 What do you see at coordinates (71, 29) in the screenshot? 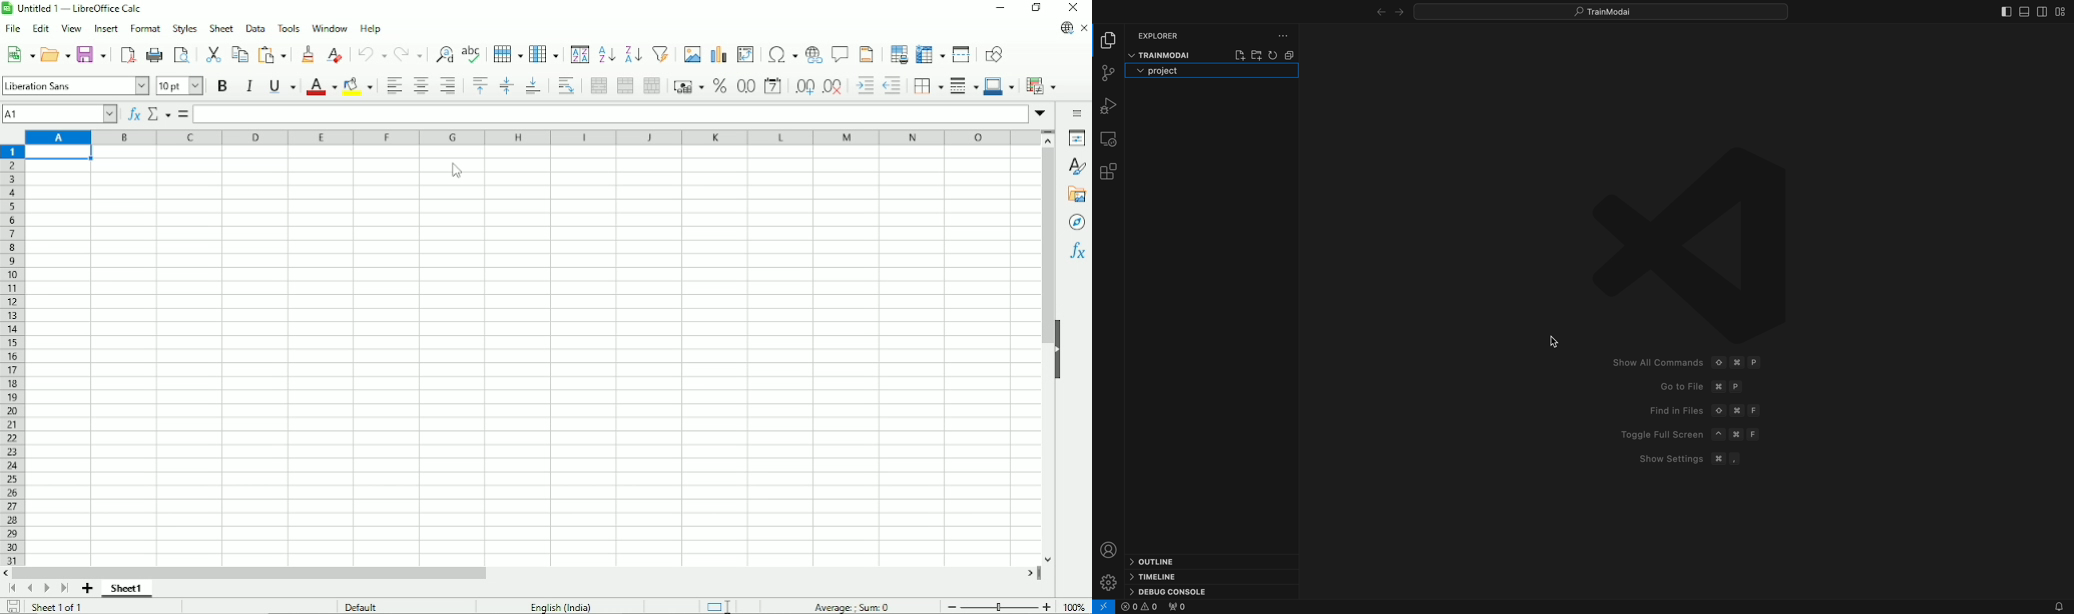
I see `View` at bounding box center [71, 29].